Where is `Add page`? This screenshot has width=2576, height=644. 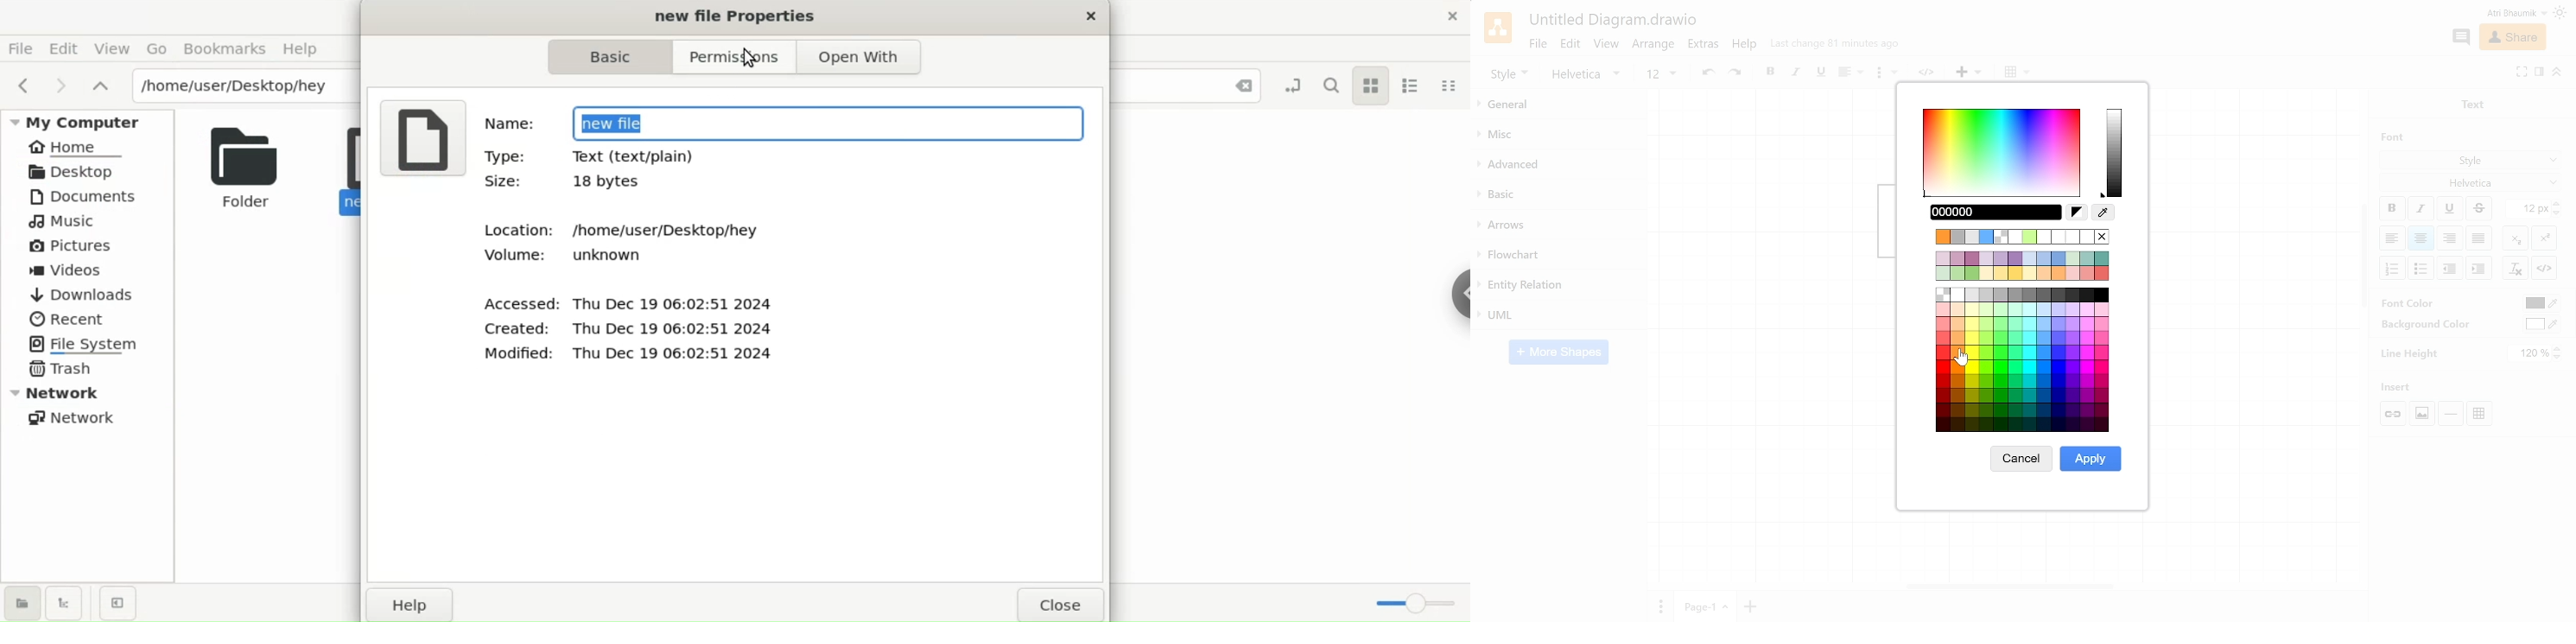 Add page is located at coordinates (1753, 606).